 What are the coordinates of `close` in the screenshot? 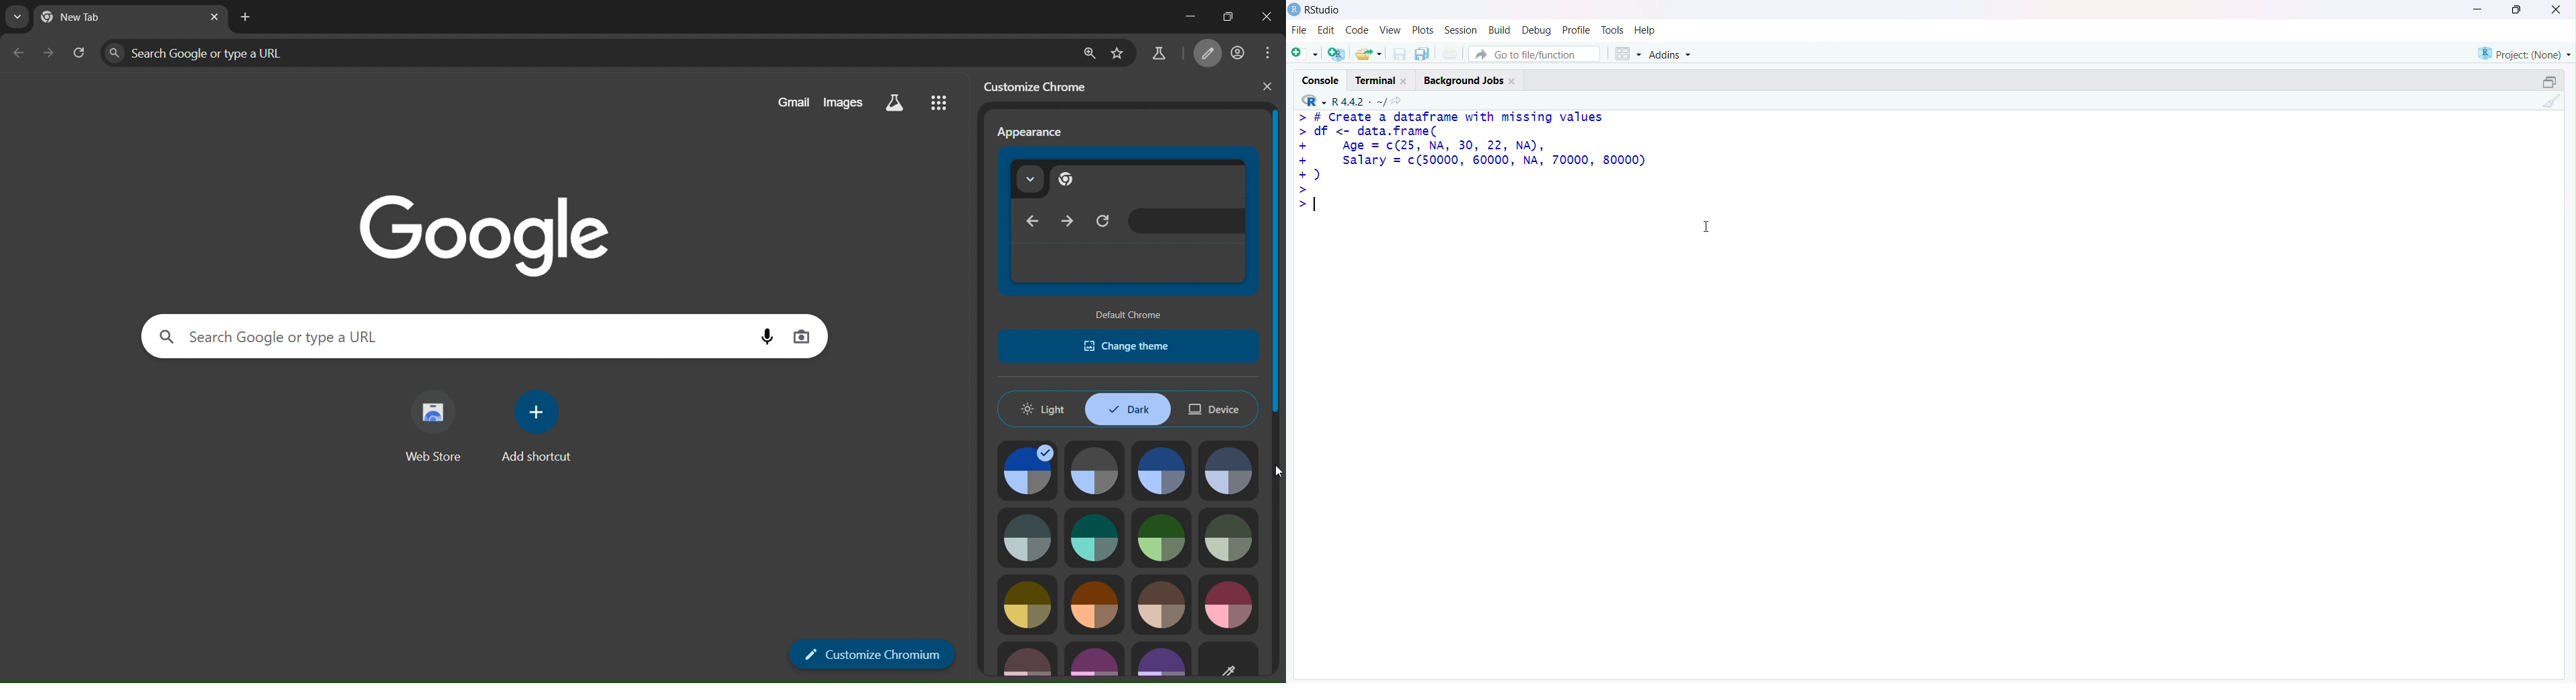 It's located at (1268, 86).